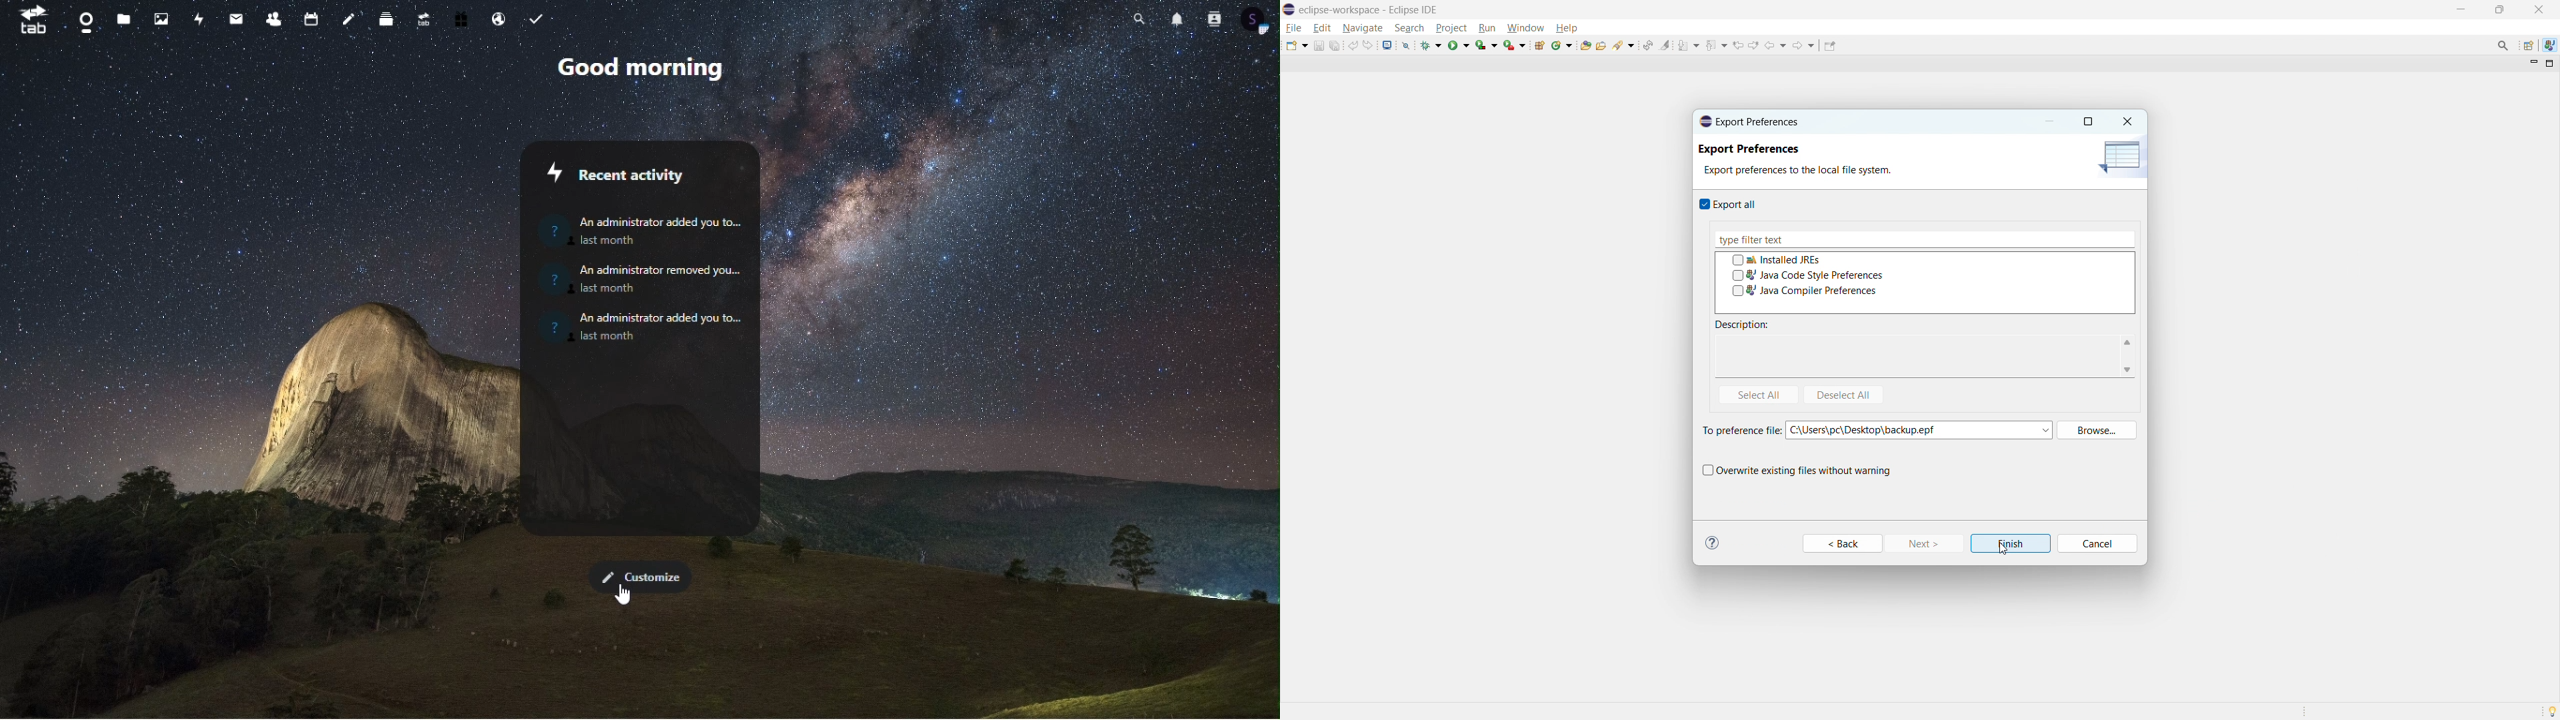 The width and height of the screenshot is (2576, 728). Describe the element at coordinates (1256, 21) in the screenshot. I see `profile` at that location.